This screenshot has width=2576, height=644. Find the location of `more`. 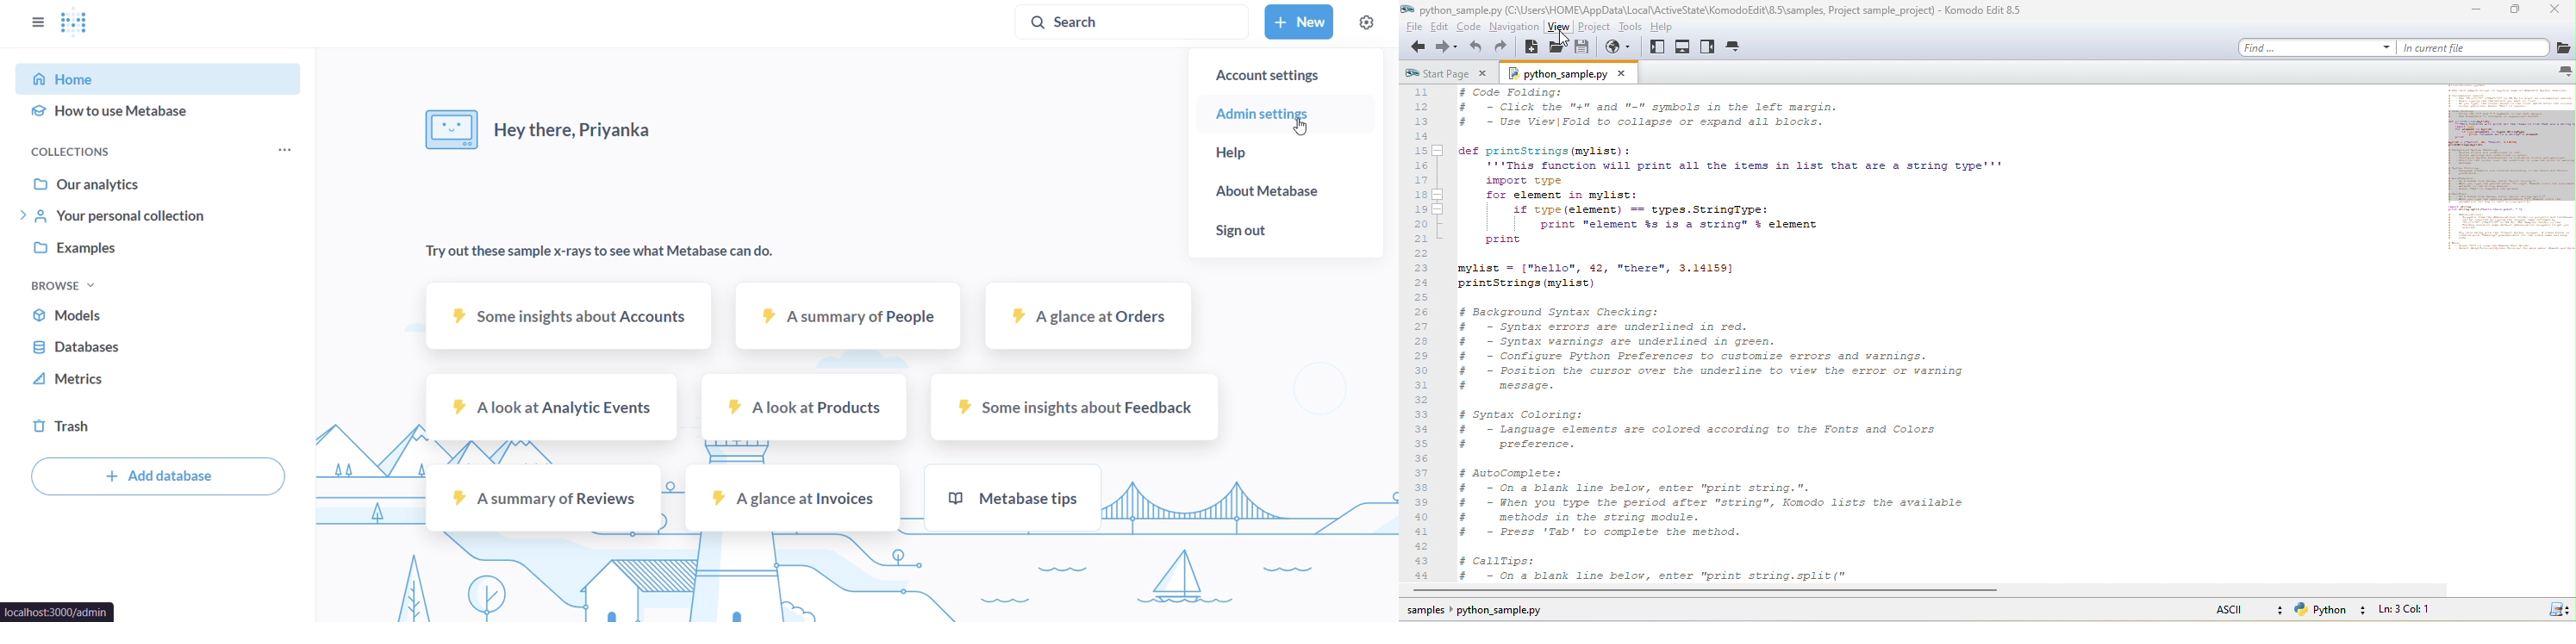

more is located at coordinates (283, 148).